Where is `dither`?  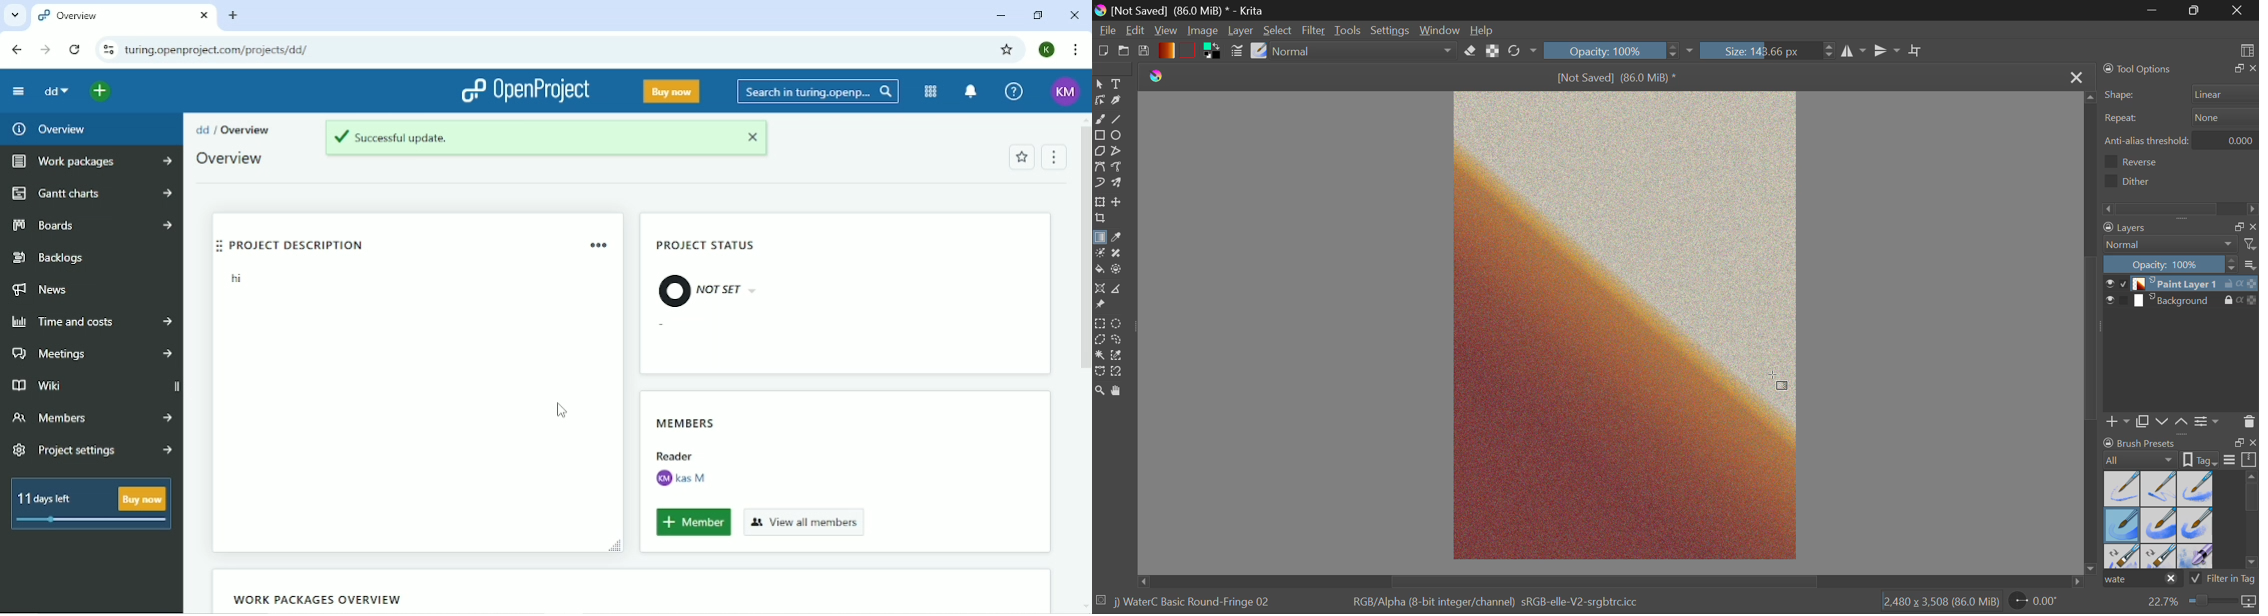 dither is located at coordinates (2132, 181).